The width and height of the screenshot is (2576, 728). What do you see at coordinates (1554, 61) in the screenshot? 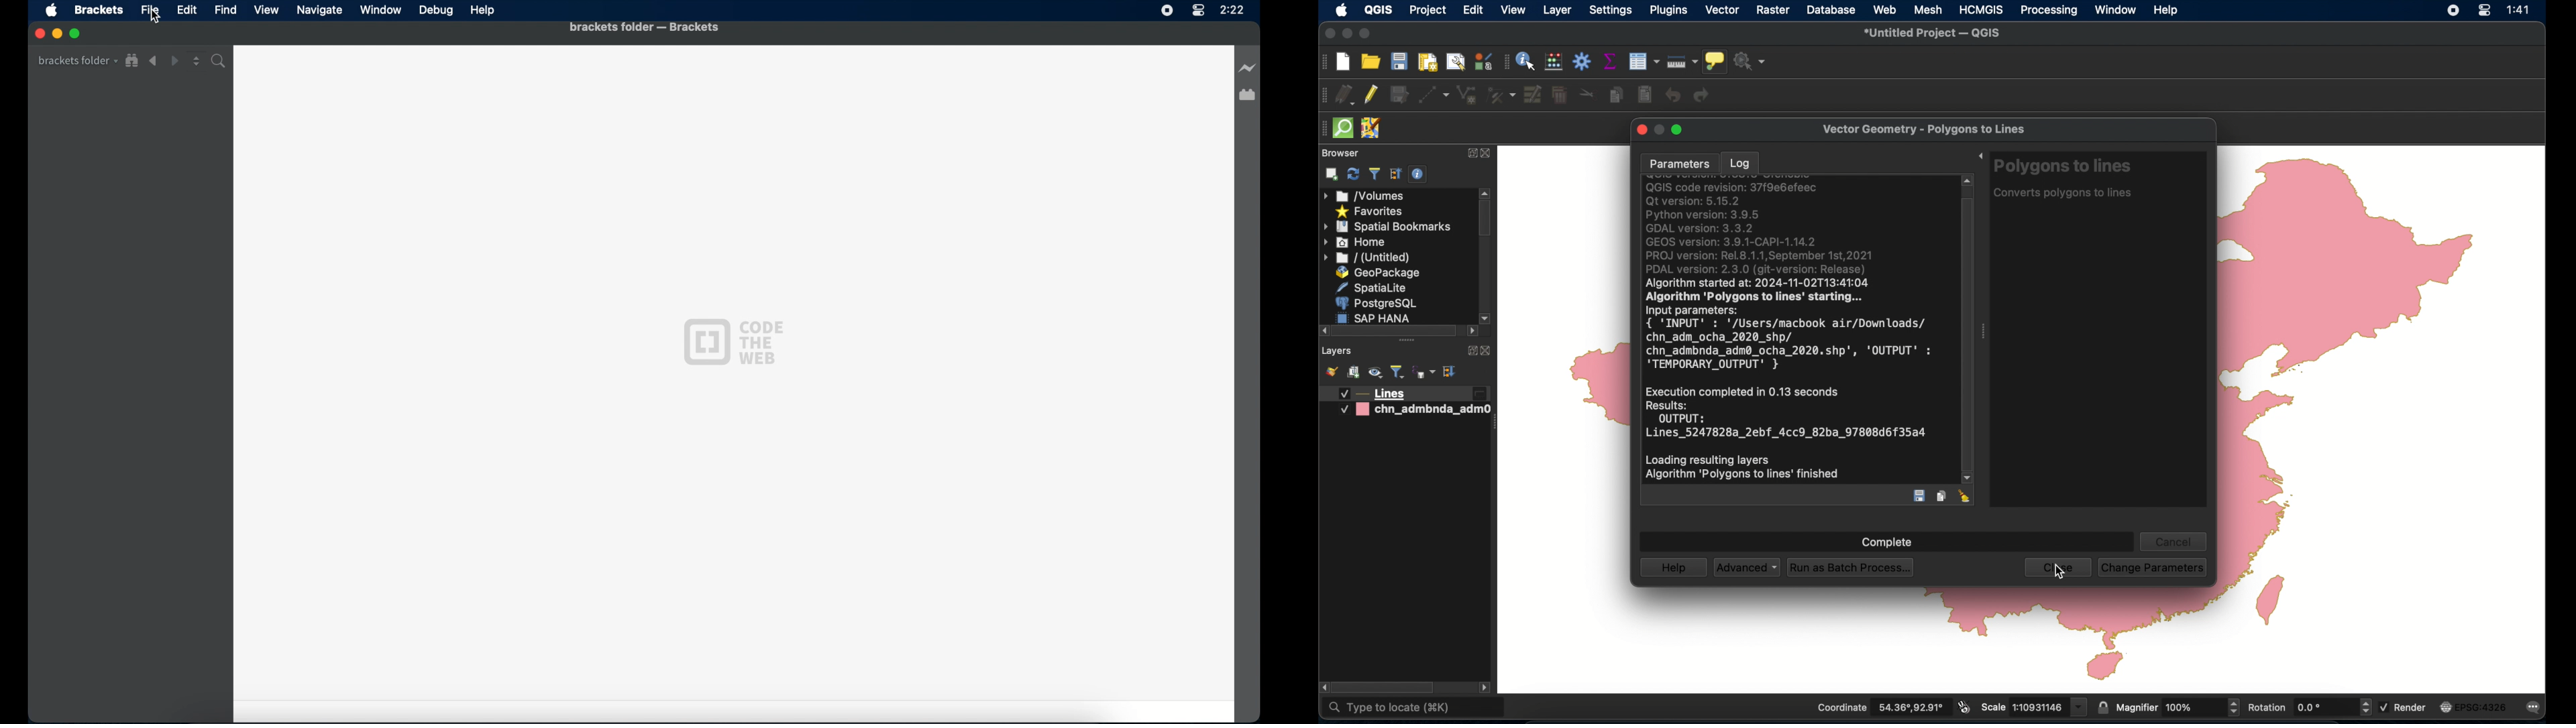
I see `open field calculator` at bounding box center [1554, 61].